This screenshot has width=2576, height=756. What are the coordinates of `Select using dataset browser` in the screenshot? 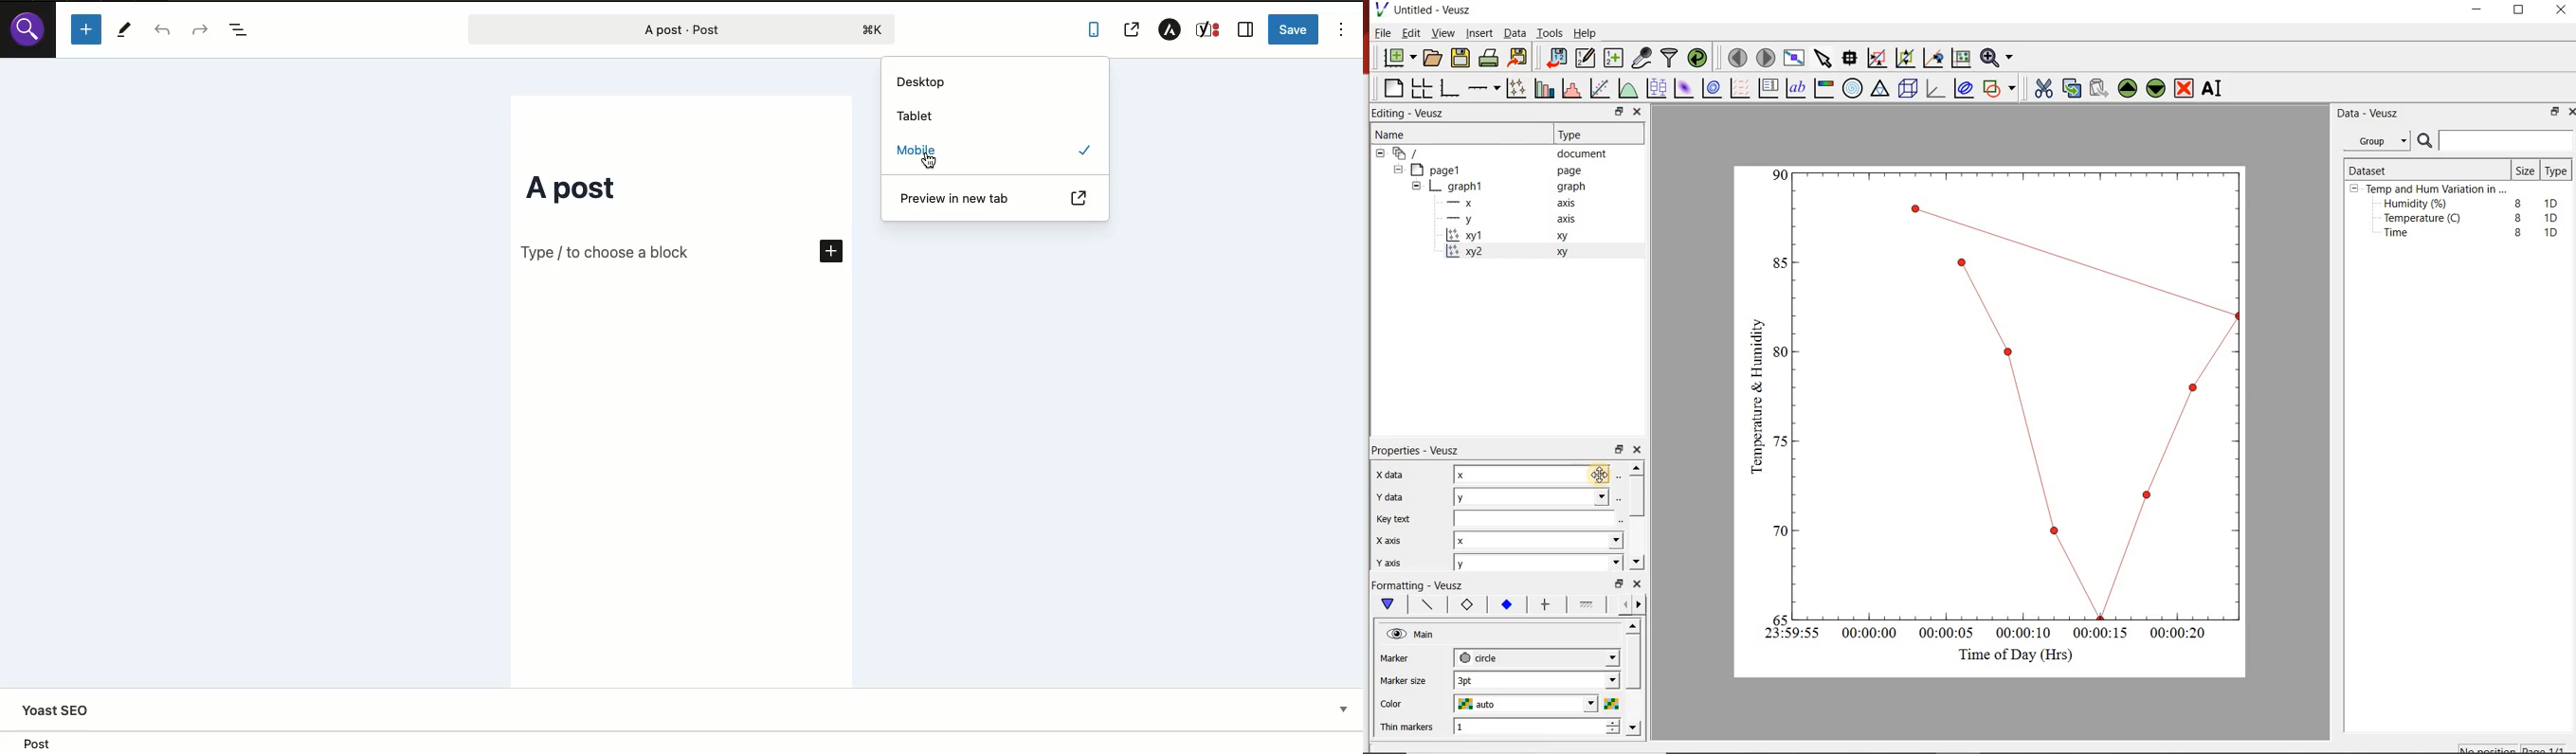 It's located at (1624, 475).